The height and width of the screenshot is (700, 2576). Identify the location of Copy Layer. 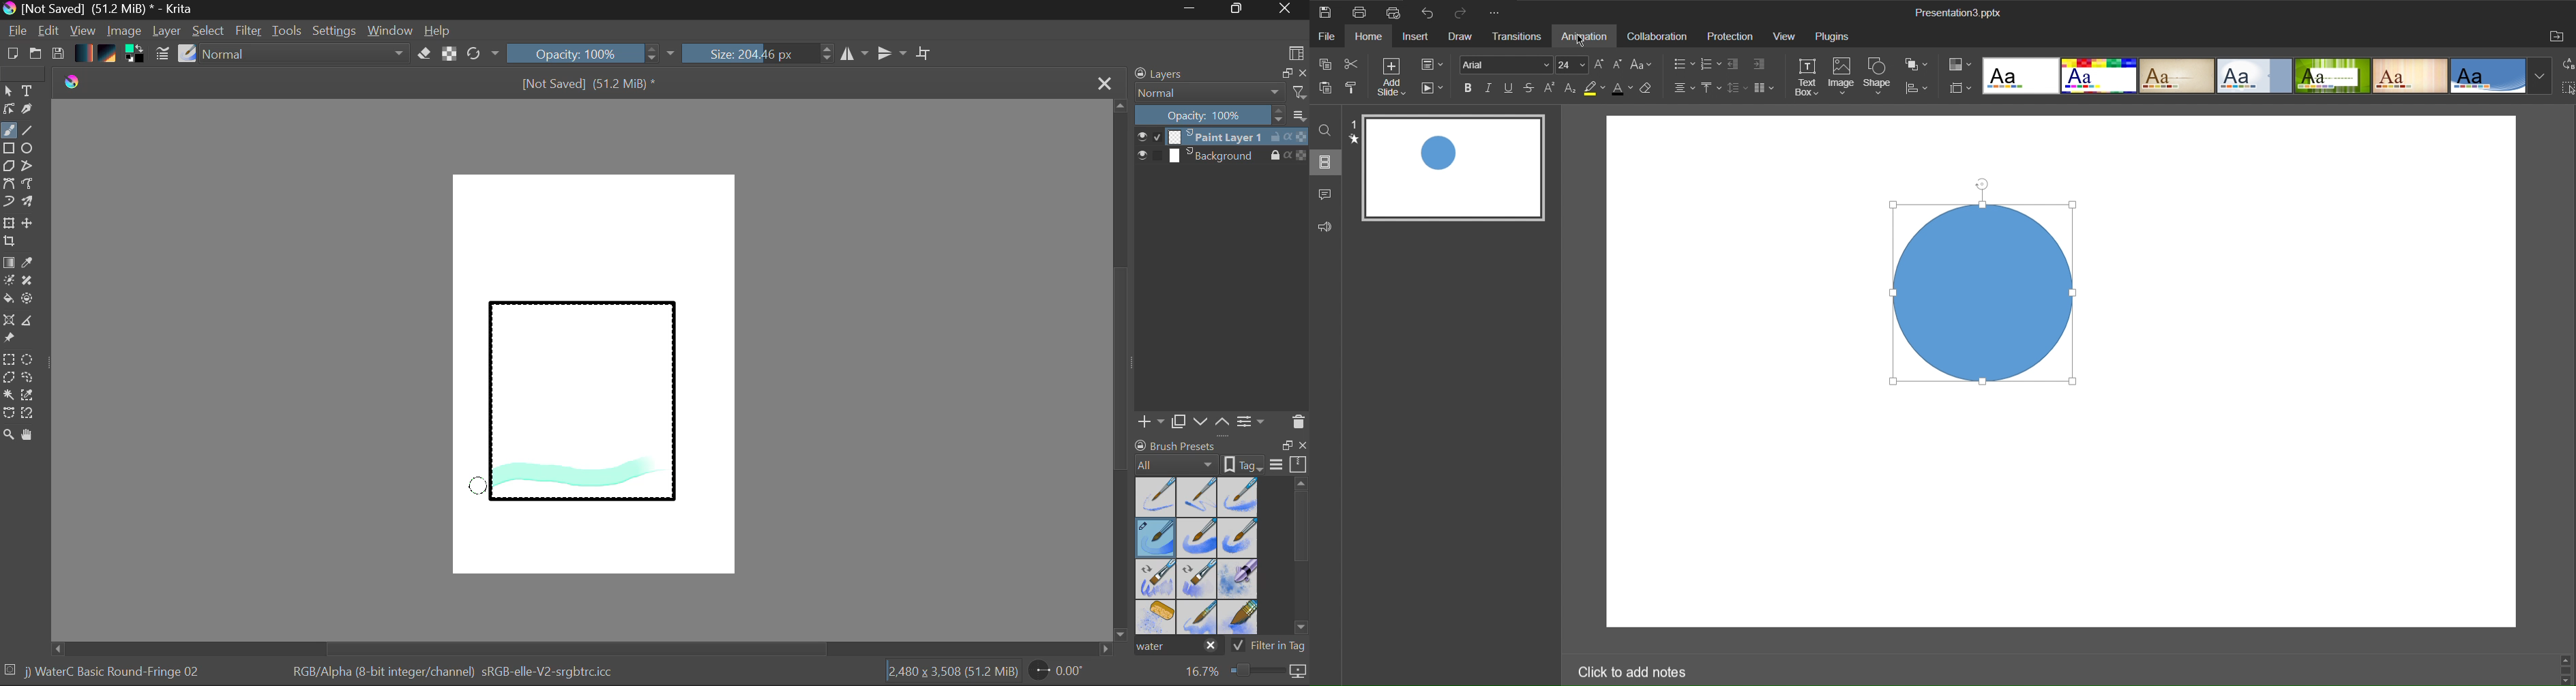
(1179, 422).